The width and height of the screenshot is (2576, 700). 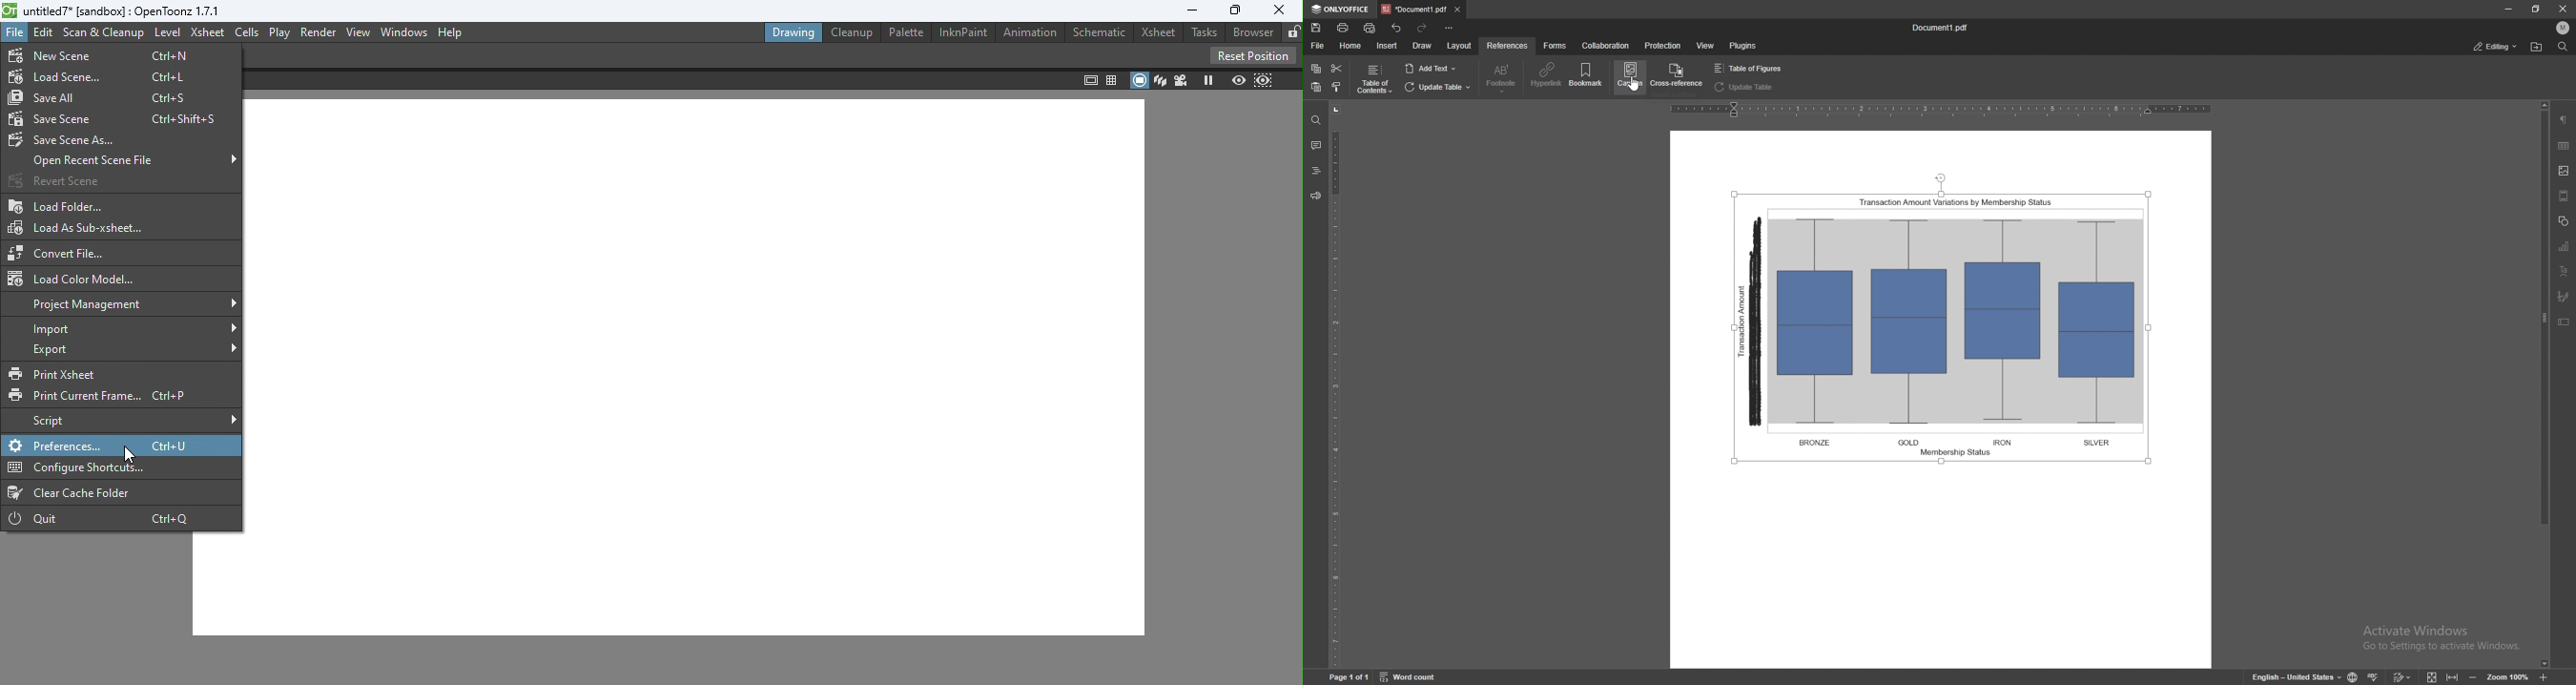 I want to click on close tab, so click(x=1457, y=10).